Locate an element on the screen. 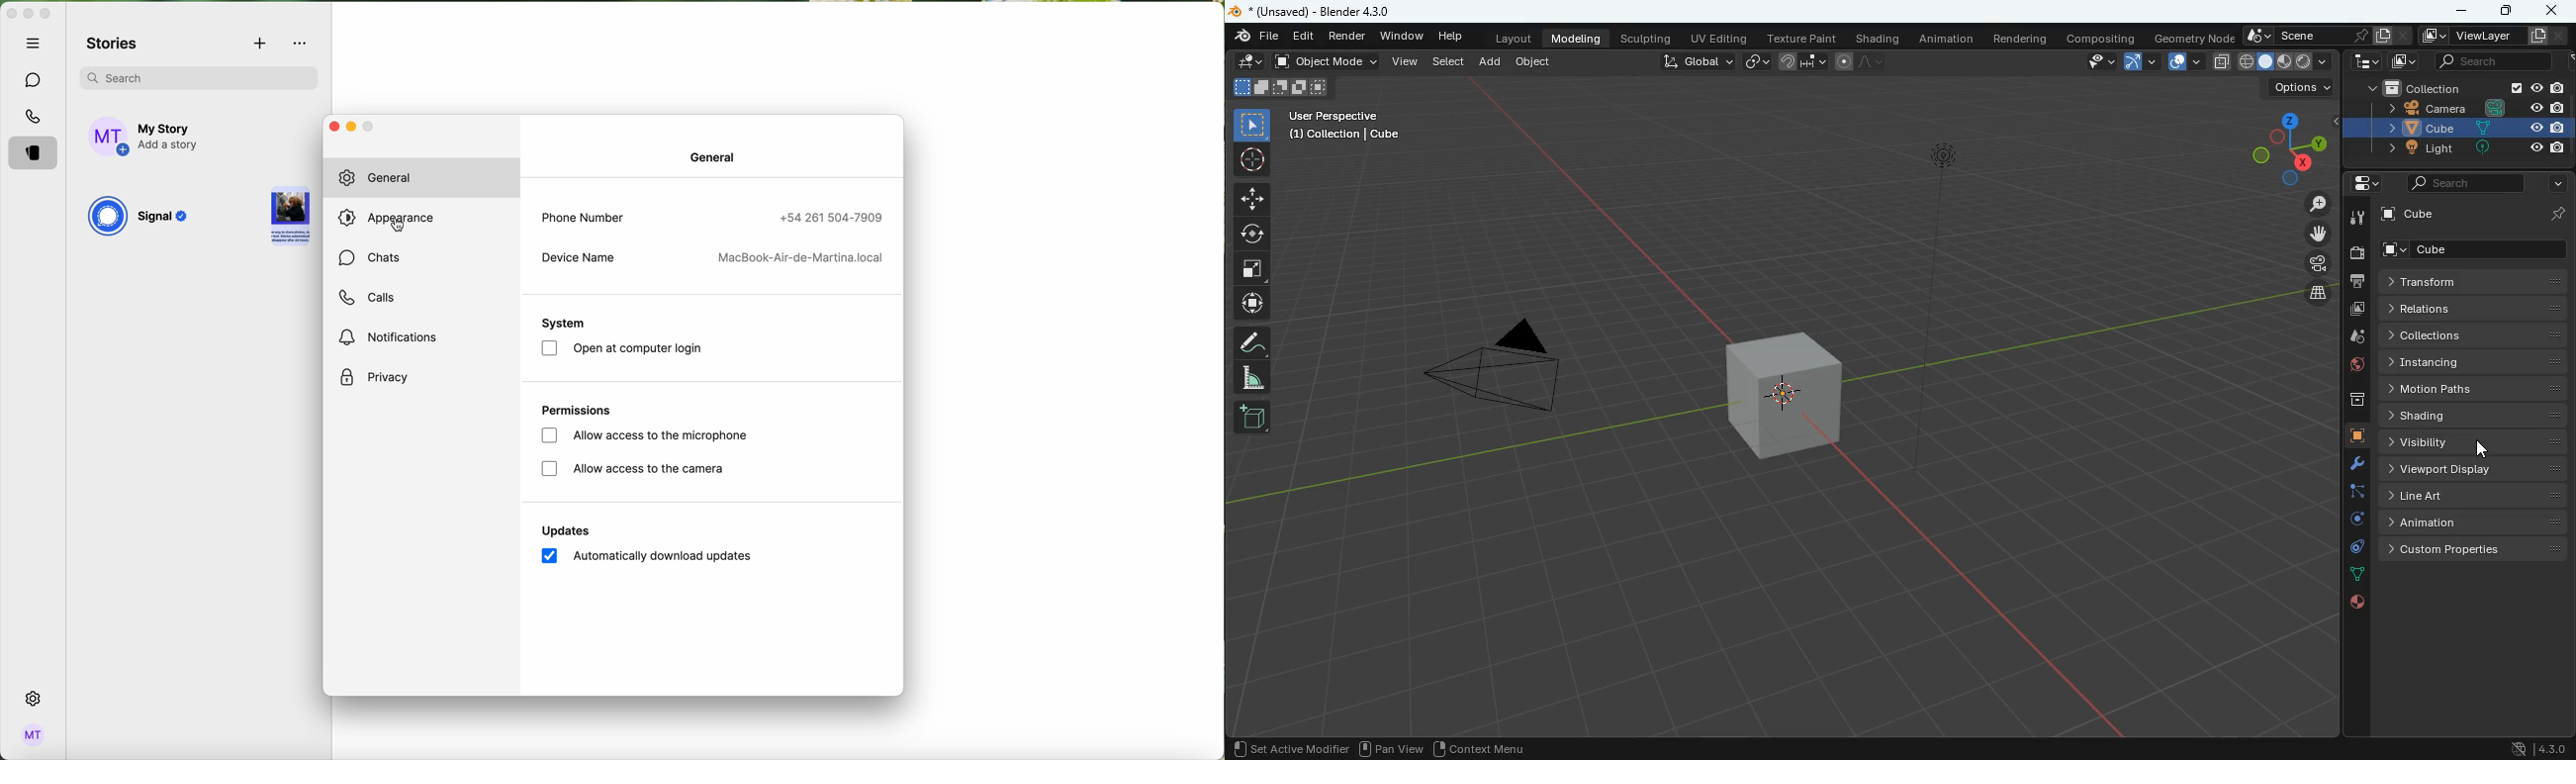 This screenshot has height=784, width=2576. global is located at coordinates (1690, 62).